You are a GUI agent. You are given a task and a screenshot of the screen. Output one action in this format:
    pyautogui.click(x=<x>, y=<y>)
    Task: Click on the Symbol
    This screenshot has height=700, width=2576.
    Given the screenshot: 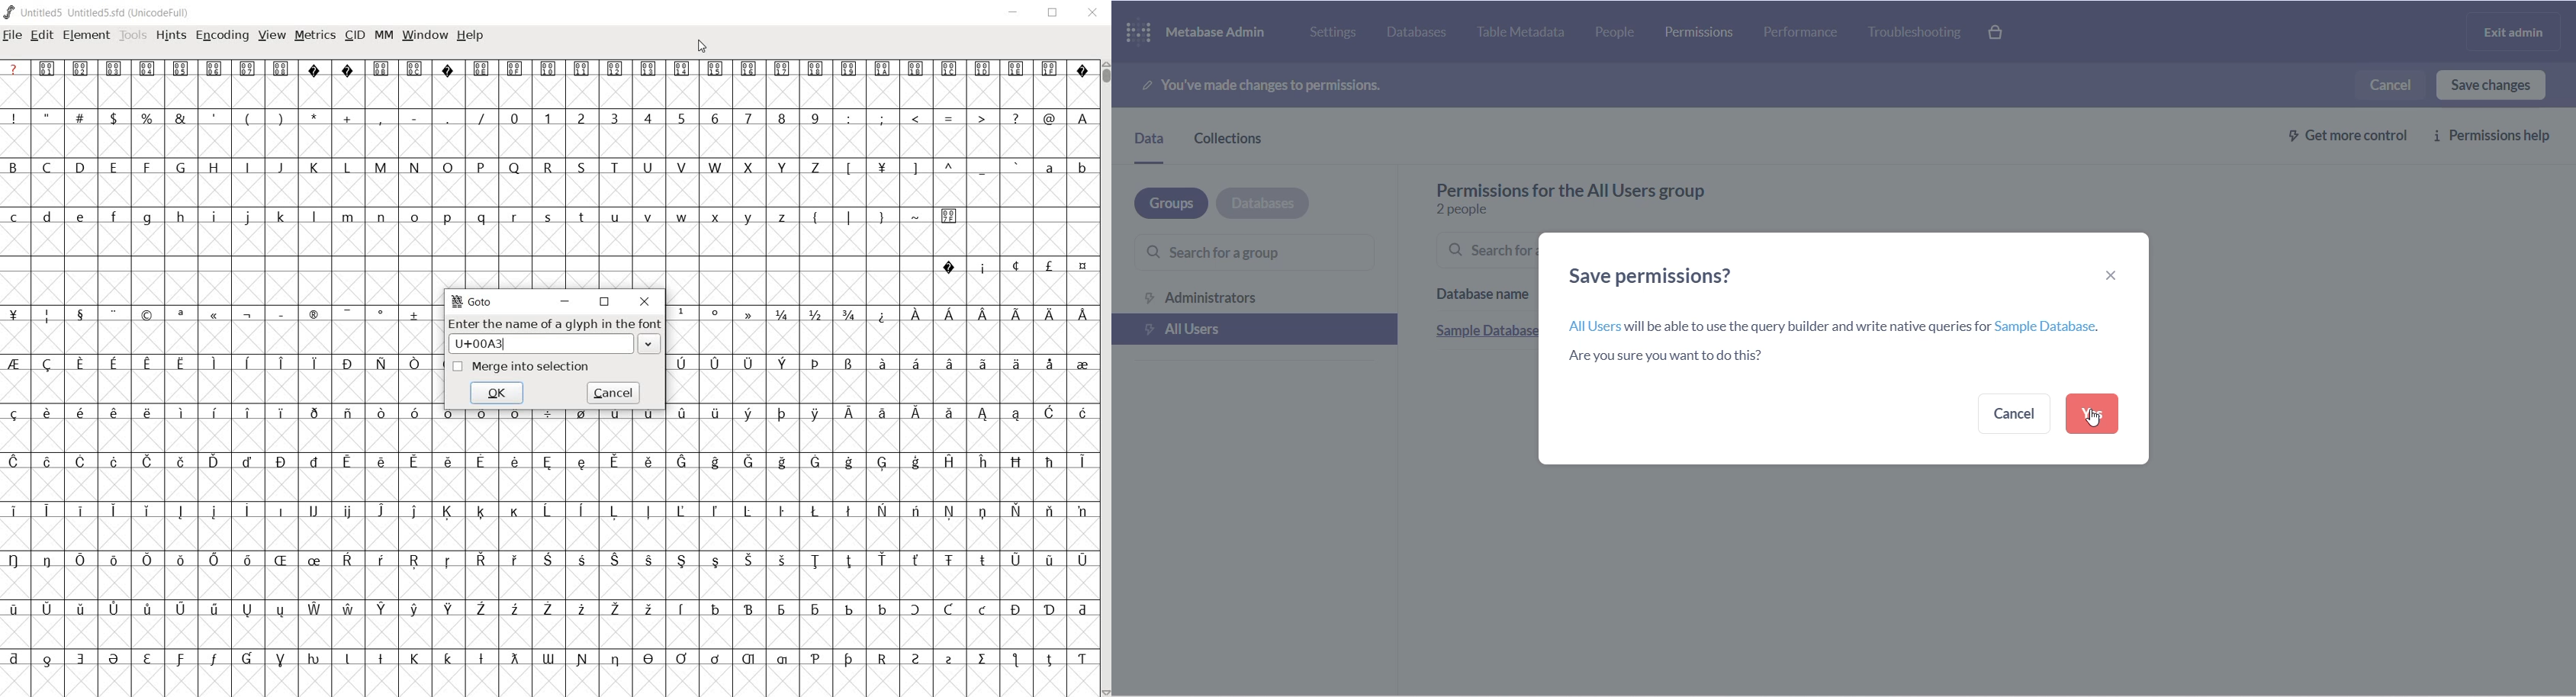 What is the action you would take?
    pyautogui.click(x=583, y=462)
    